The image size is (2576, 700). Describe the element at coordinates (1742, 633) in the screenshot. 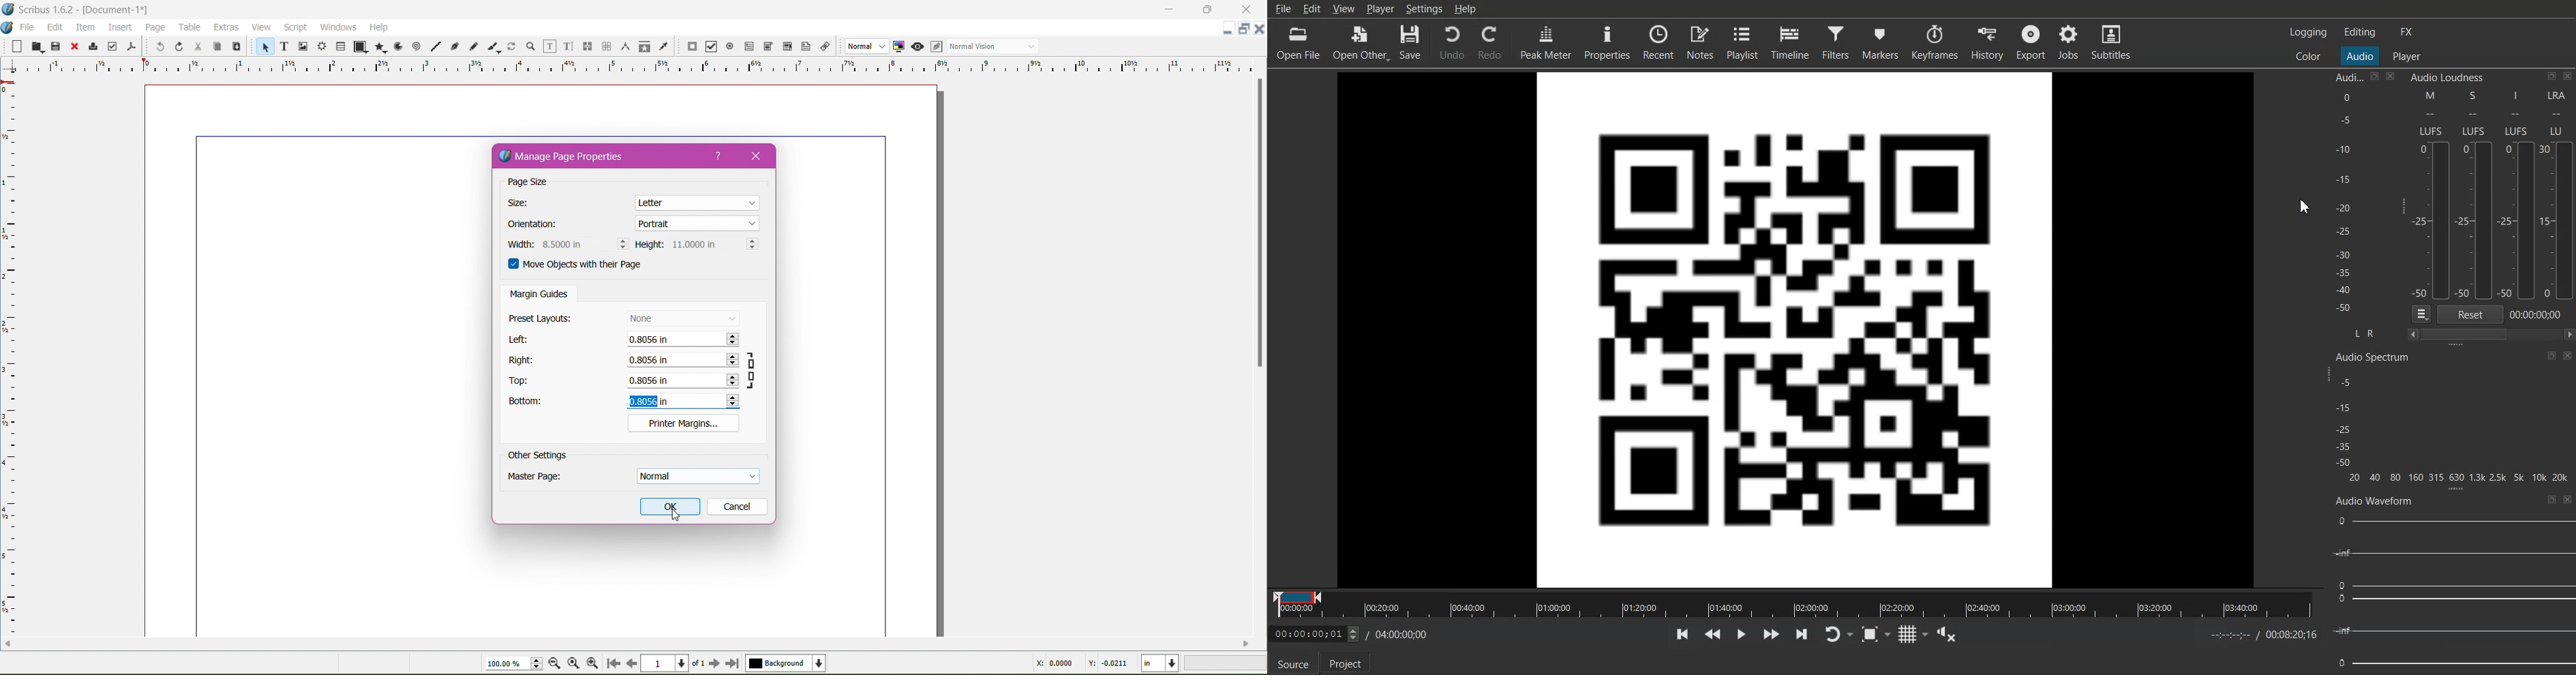

I see `Toggle play or pause` at that location.